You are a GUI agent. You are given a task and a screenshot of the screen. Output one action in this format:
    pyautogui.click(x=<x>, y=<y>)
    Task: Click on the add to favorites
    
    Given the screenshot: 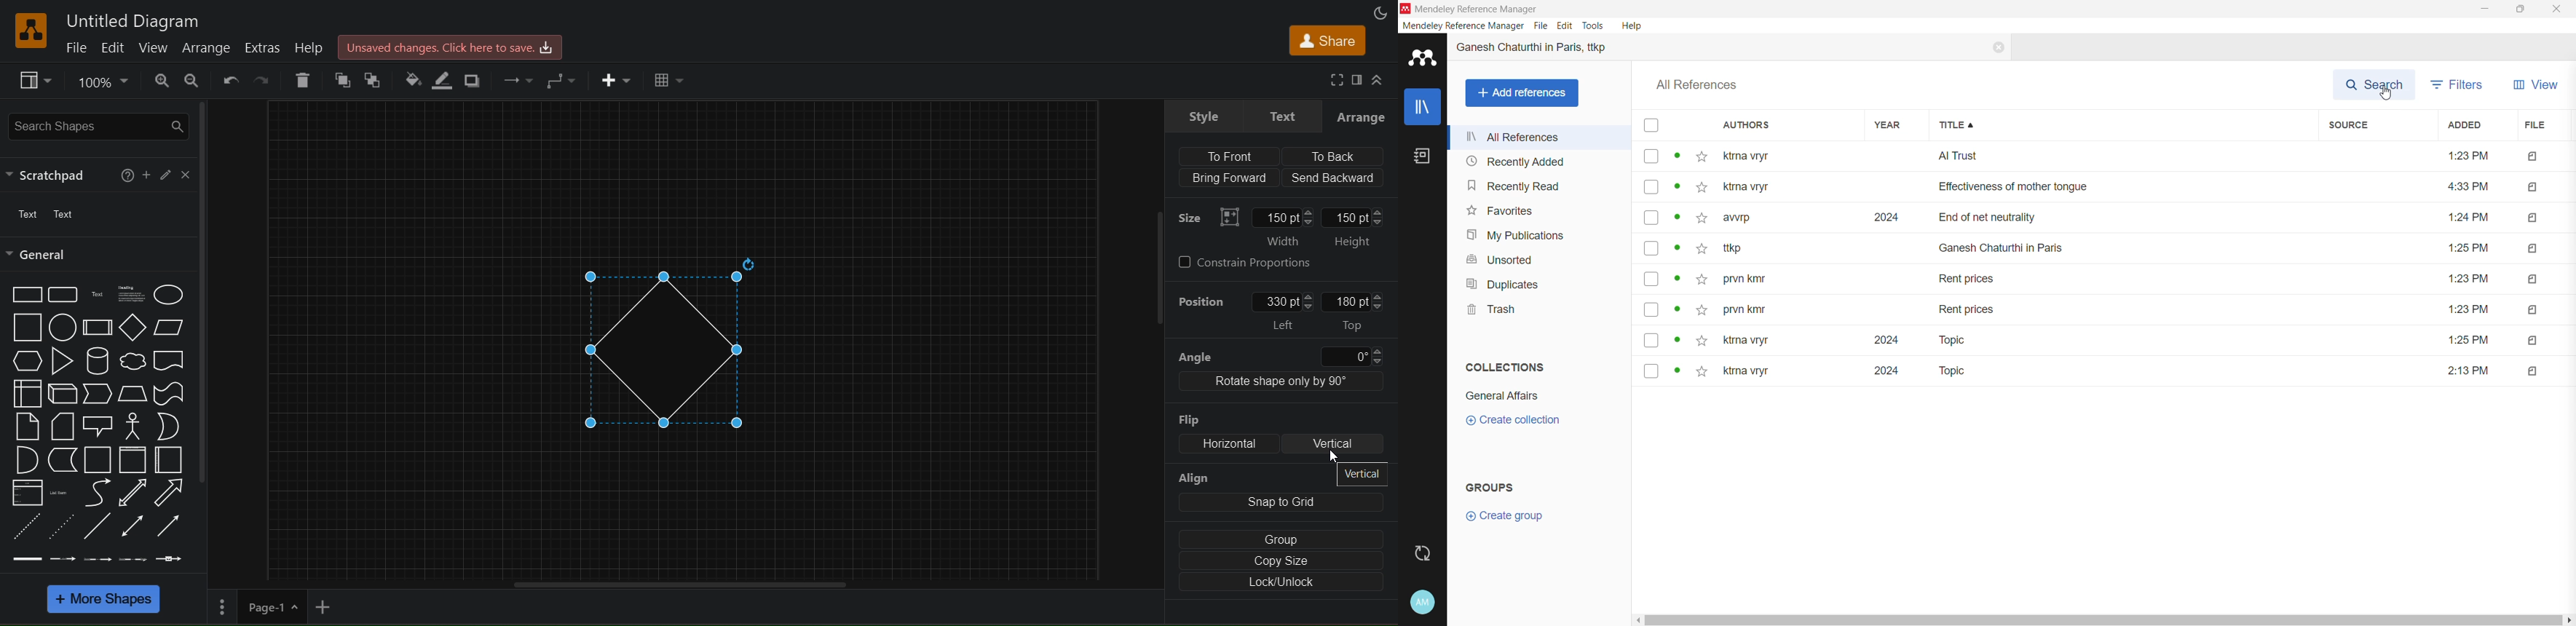 What is the action you would take?
    pyautogui.click(x=1701, y=309)
    